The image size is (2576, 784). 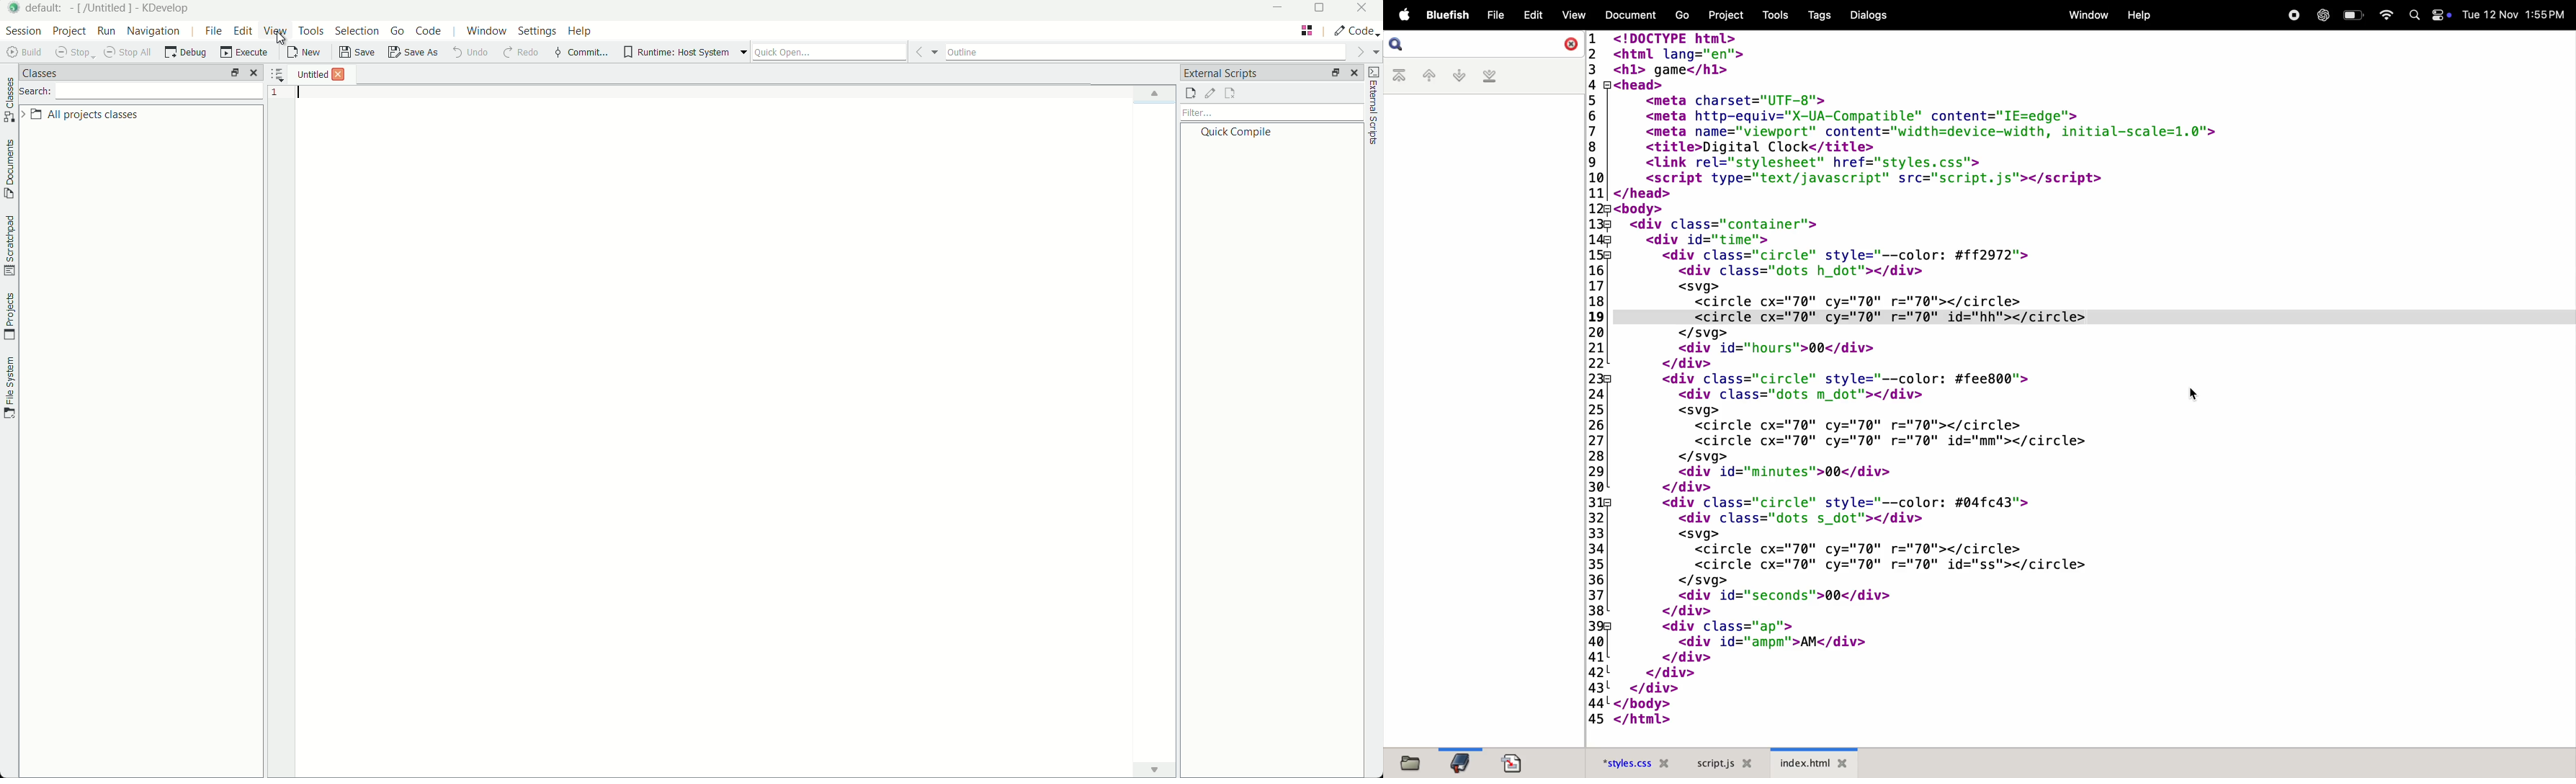 I want to click on style.css, so click(x=1633, y=761).